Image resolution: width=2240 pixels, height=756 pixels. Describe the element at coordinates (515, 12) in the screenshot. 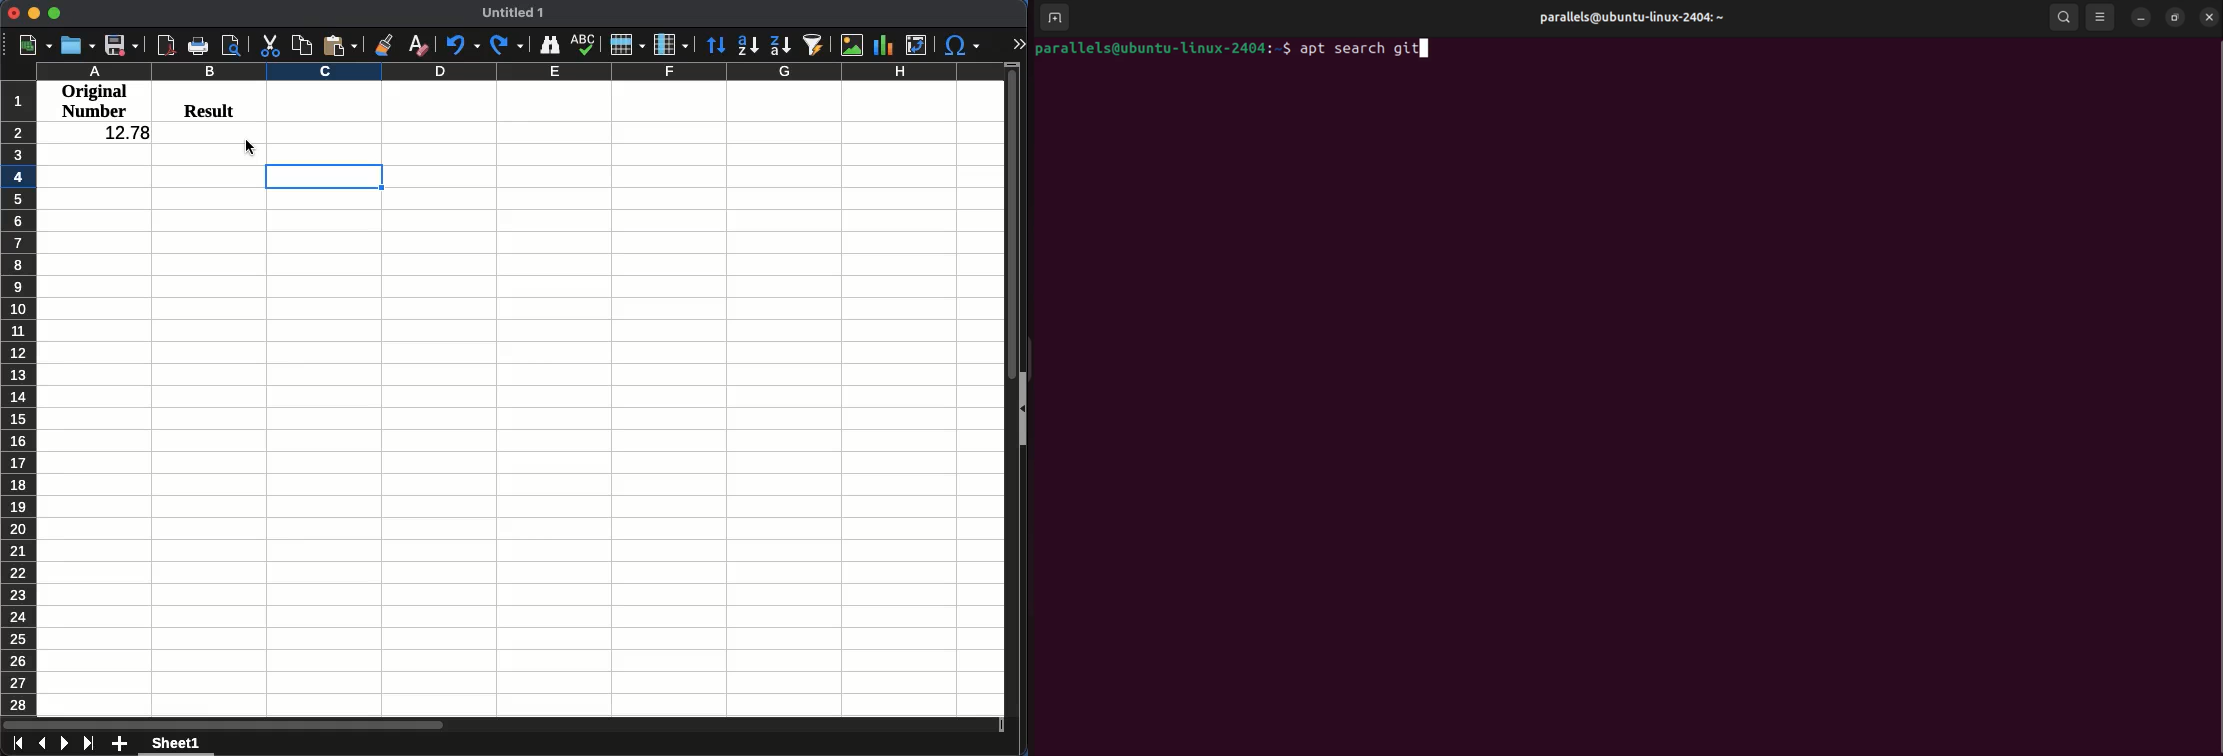

I see `untitled 1` at that location.